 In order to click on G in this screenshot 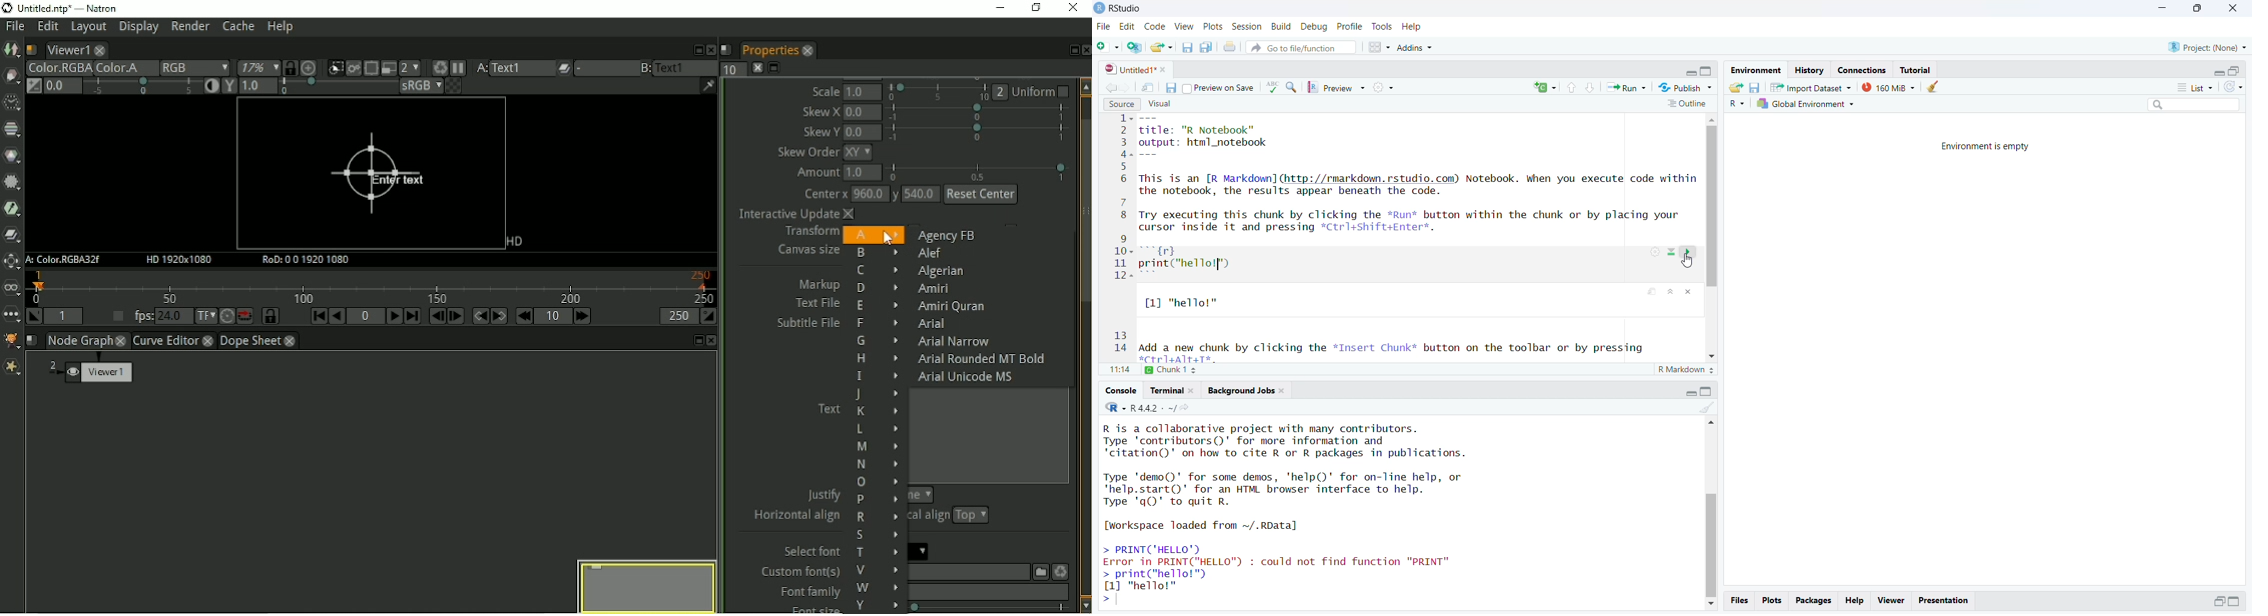, I will do `click(875, 341)`.